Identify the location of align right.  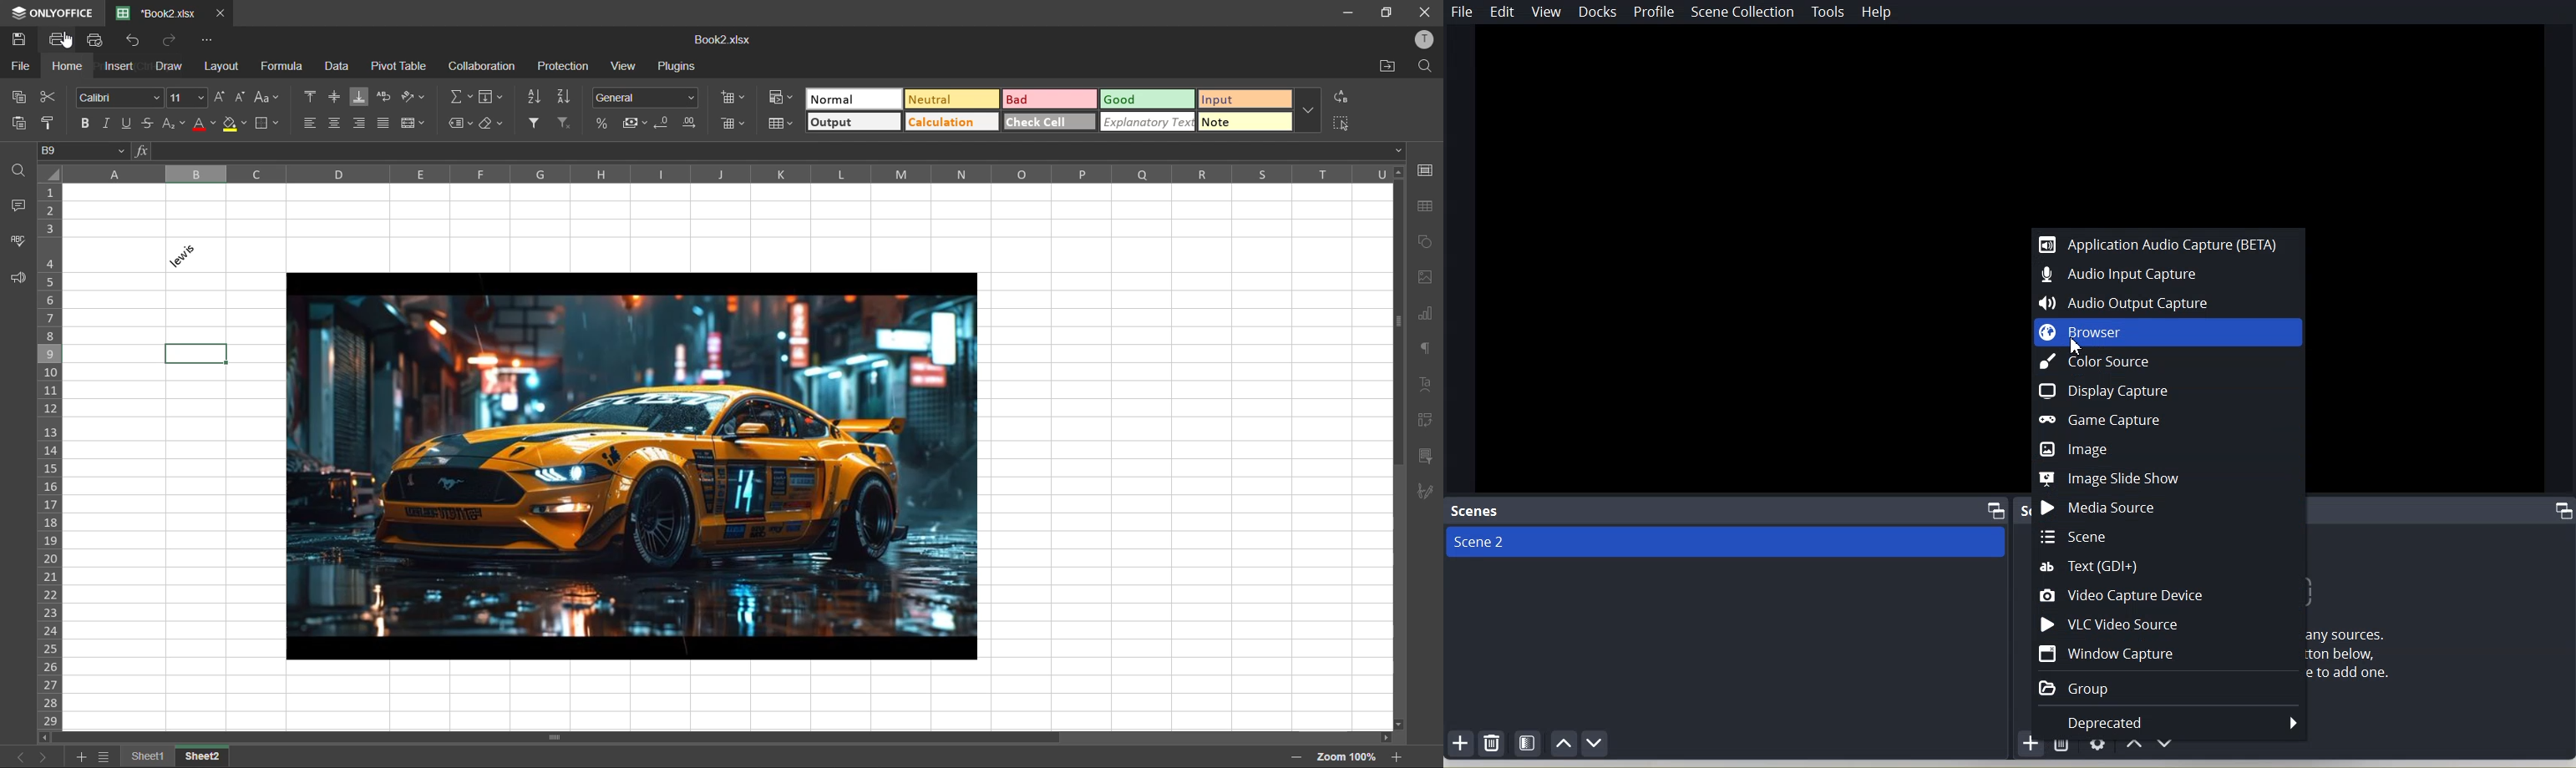
(360, 125).